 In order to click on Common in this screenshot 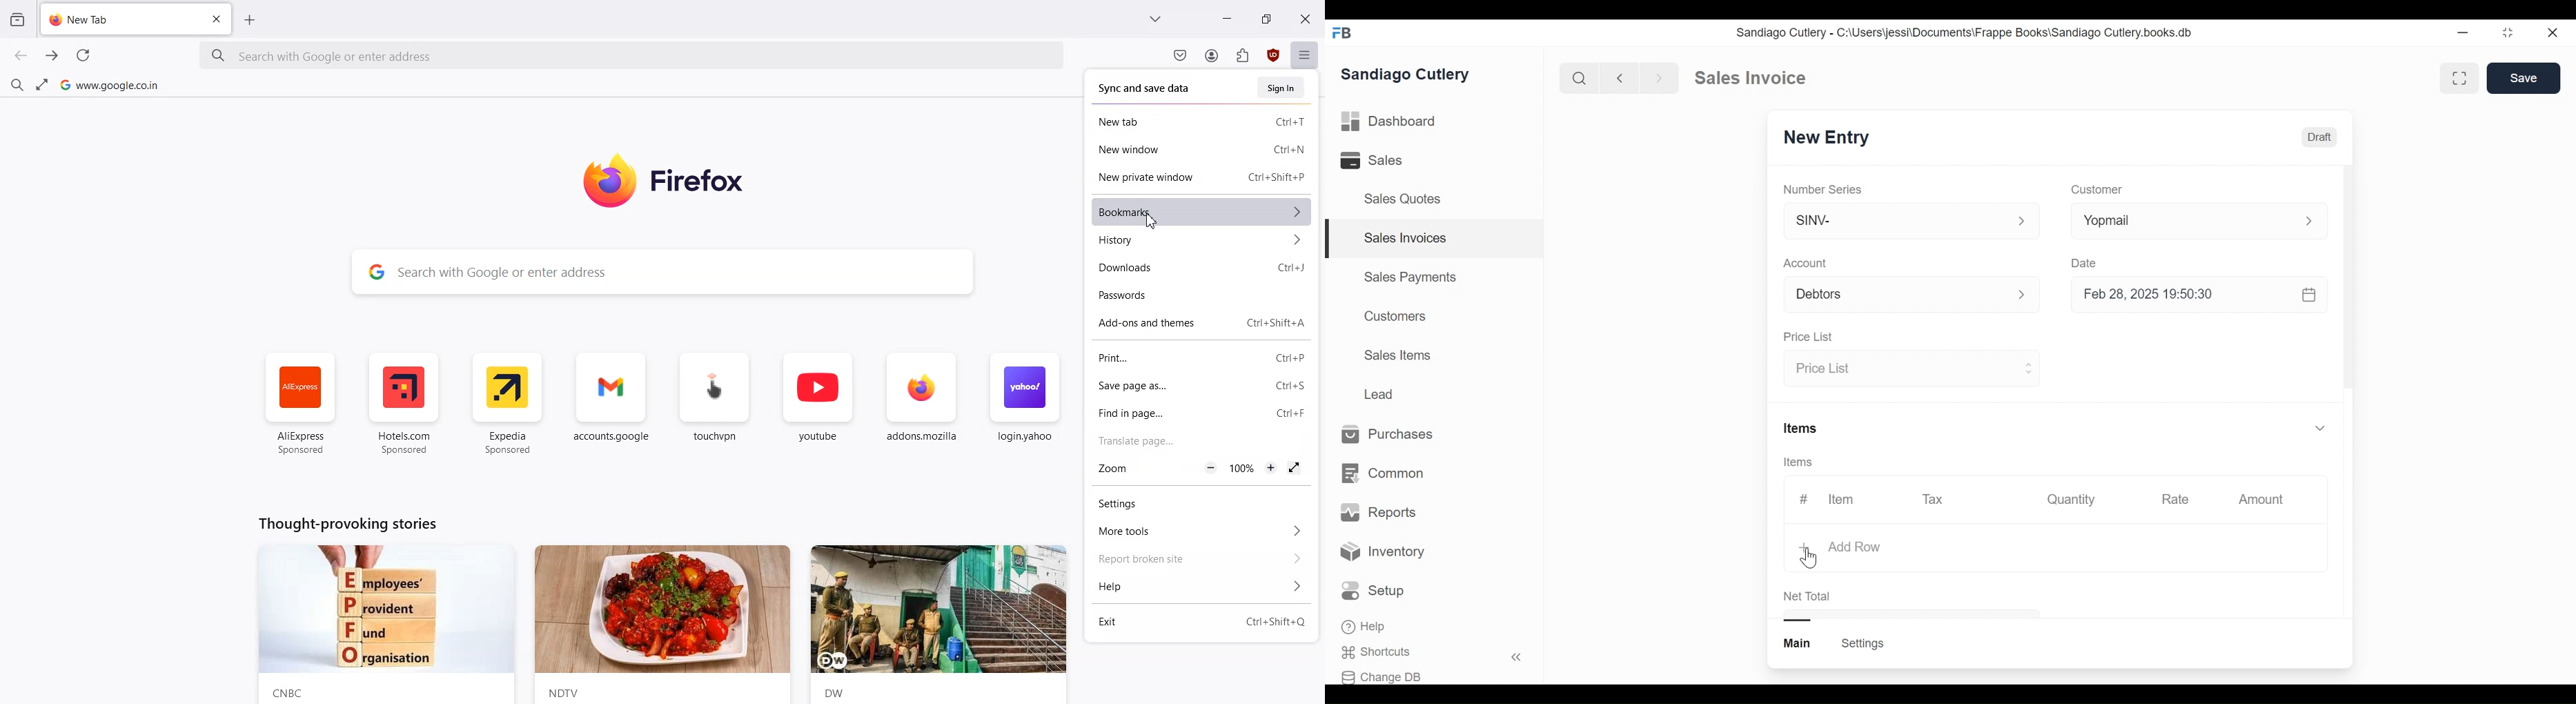, I will do `click(1385, 474)`.